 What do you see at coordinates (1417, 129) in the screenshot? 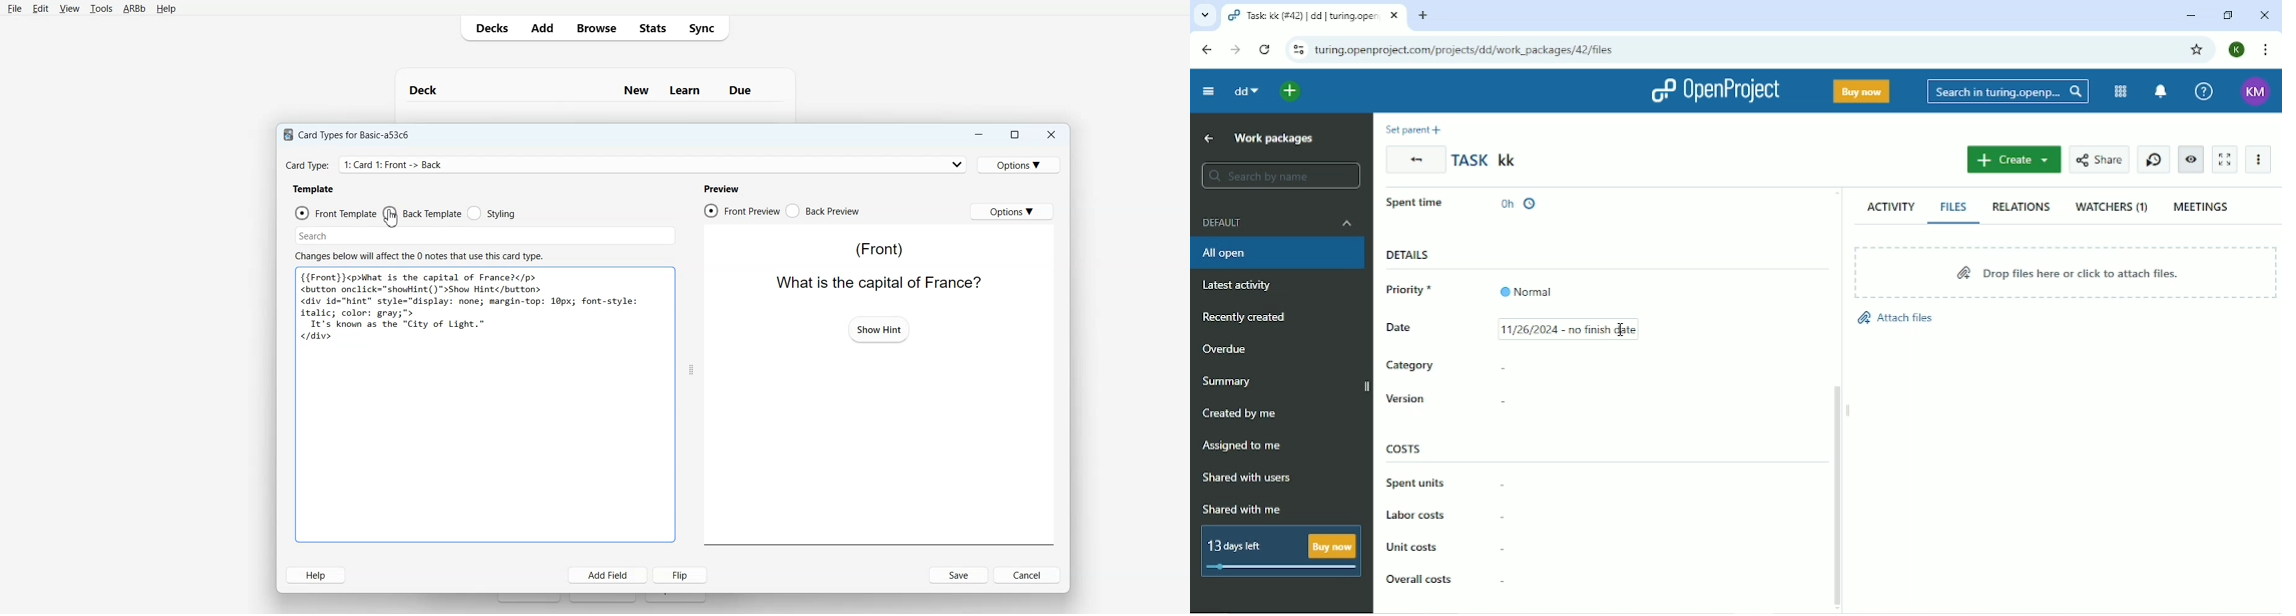
I see `Set parent` at bounding box center [1417, 129].